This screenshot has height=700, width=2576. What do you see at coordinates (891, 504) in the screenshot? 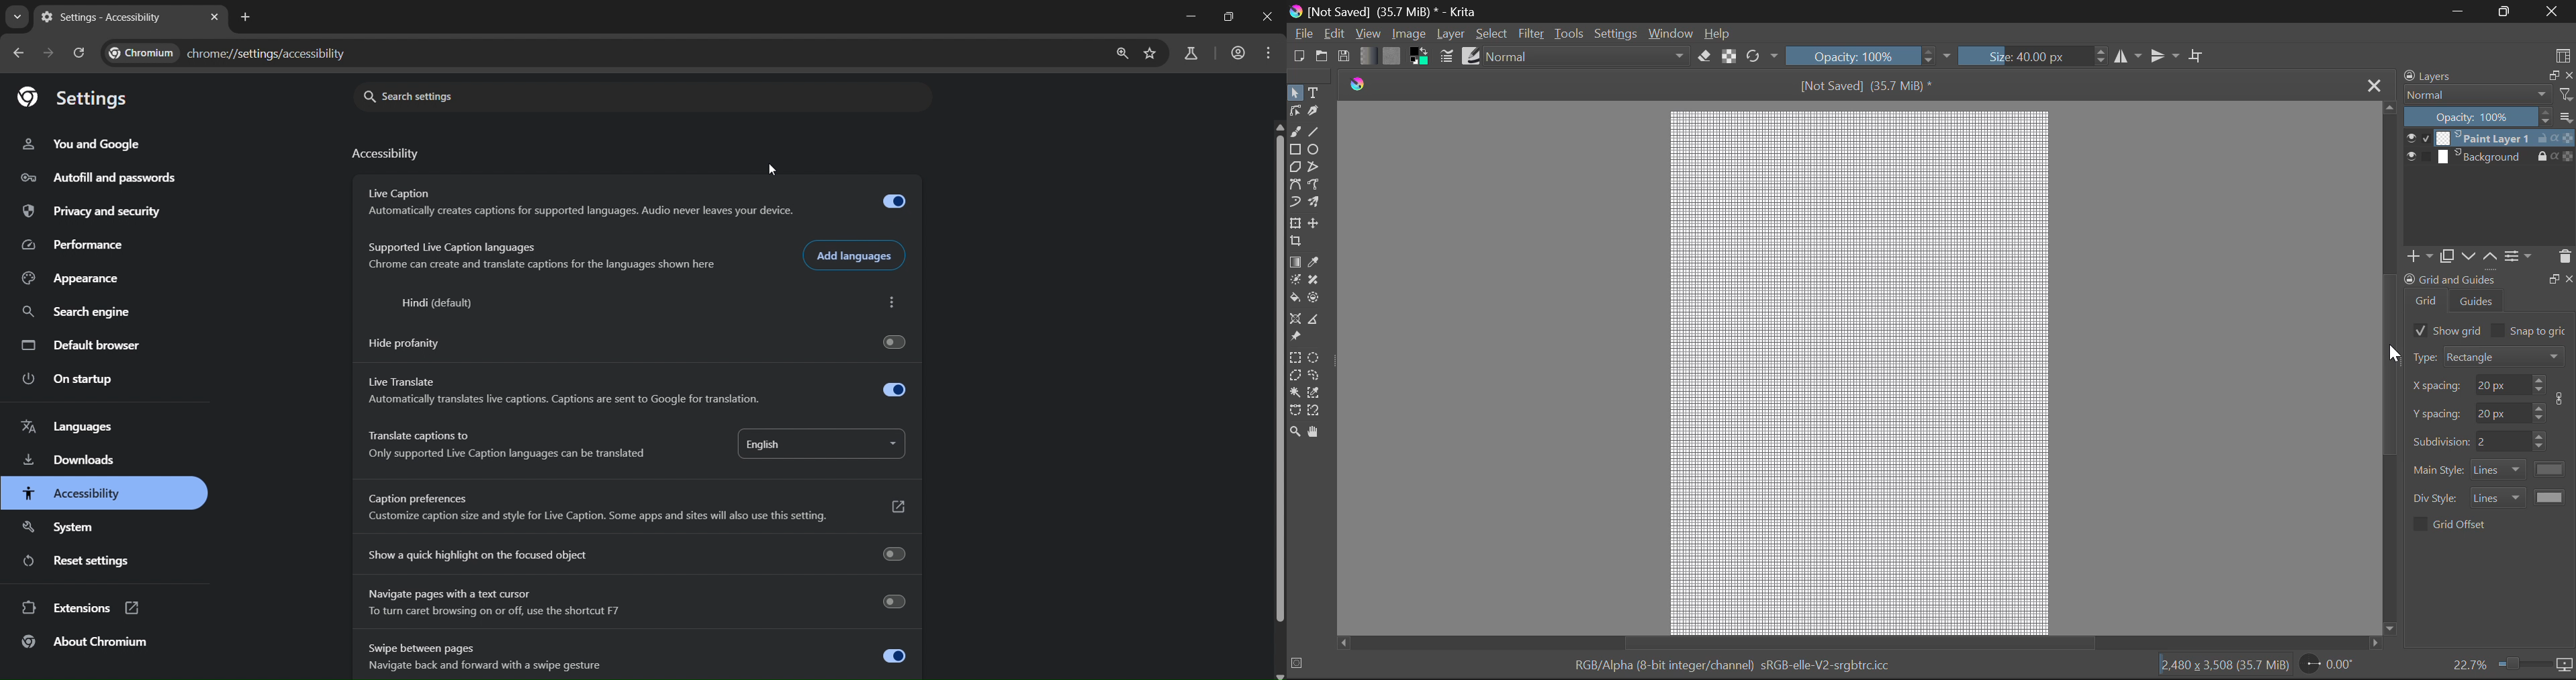
I see `Button` at bounding box center [891, 504].